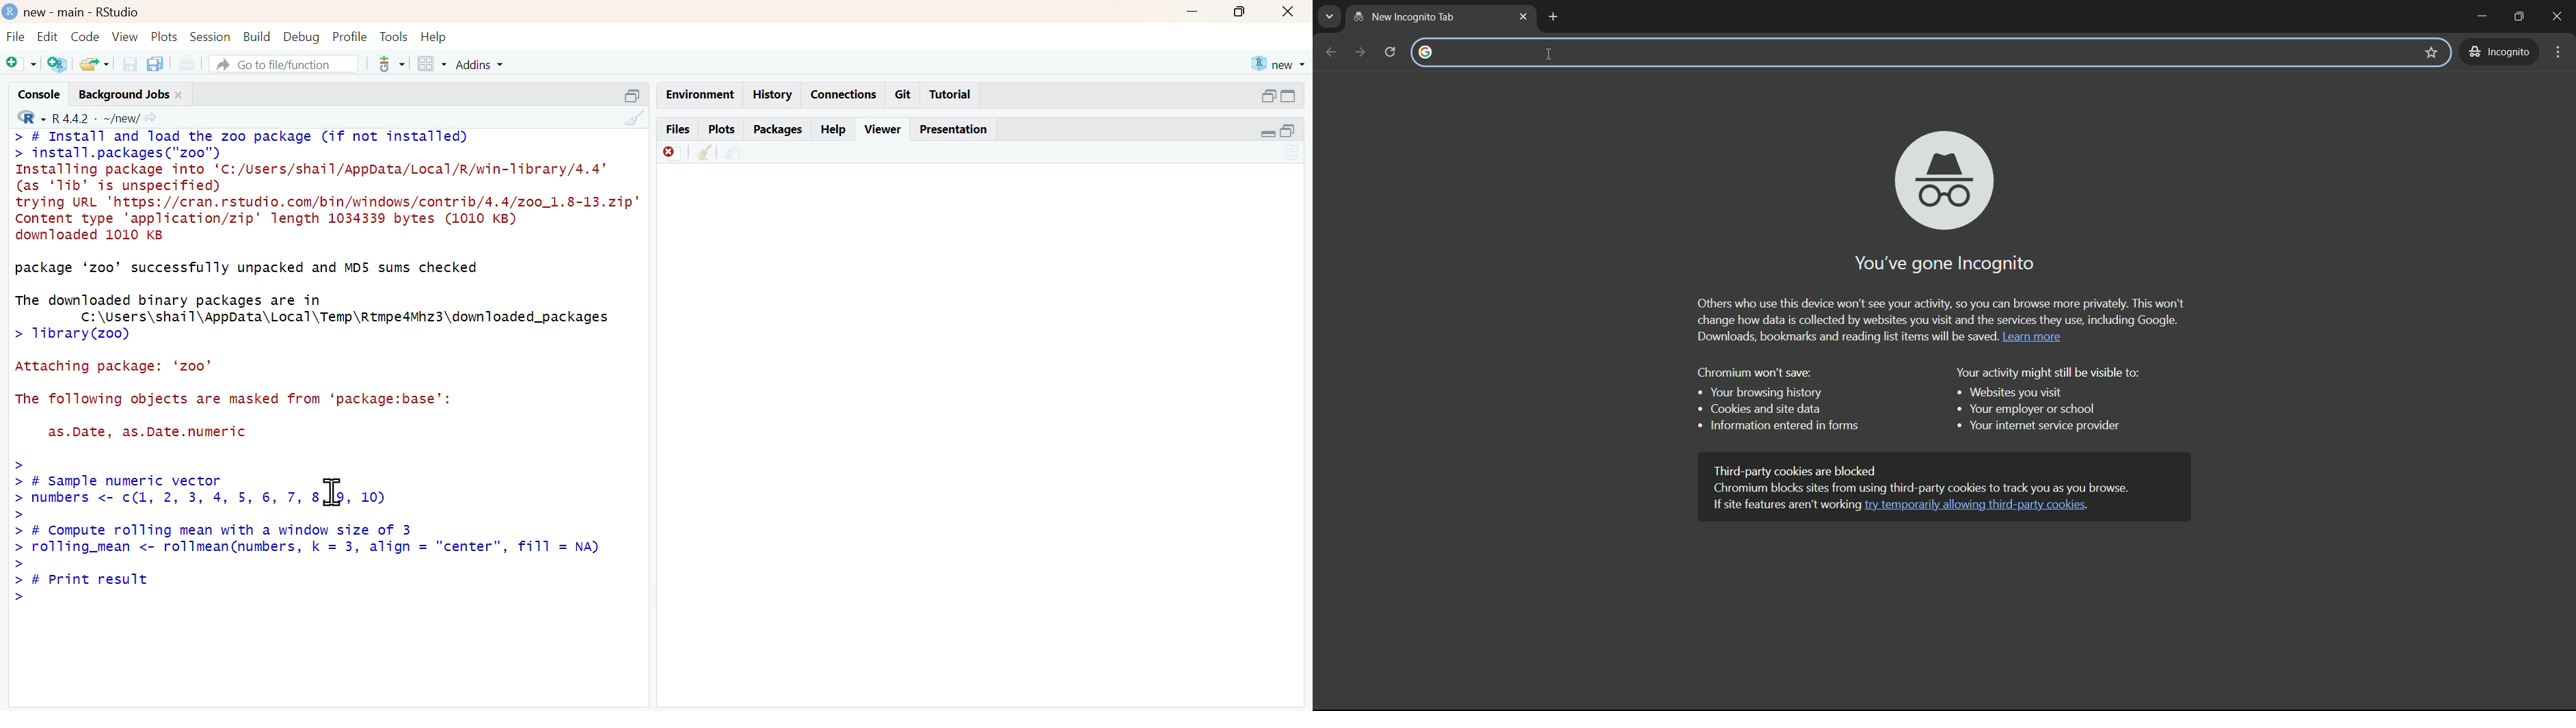  What do you see at coordinates (2502, 52) in the screenshot?
I see `incognito` at bounding box center [2502, 52].